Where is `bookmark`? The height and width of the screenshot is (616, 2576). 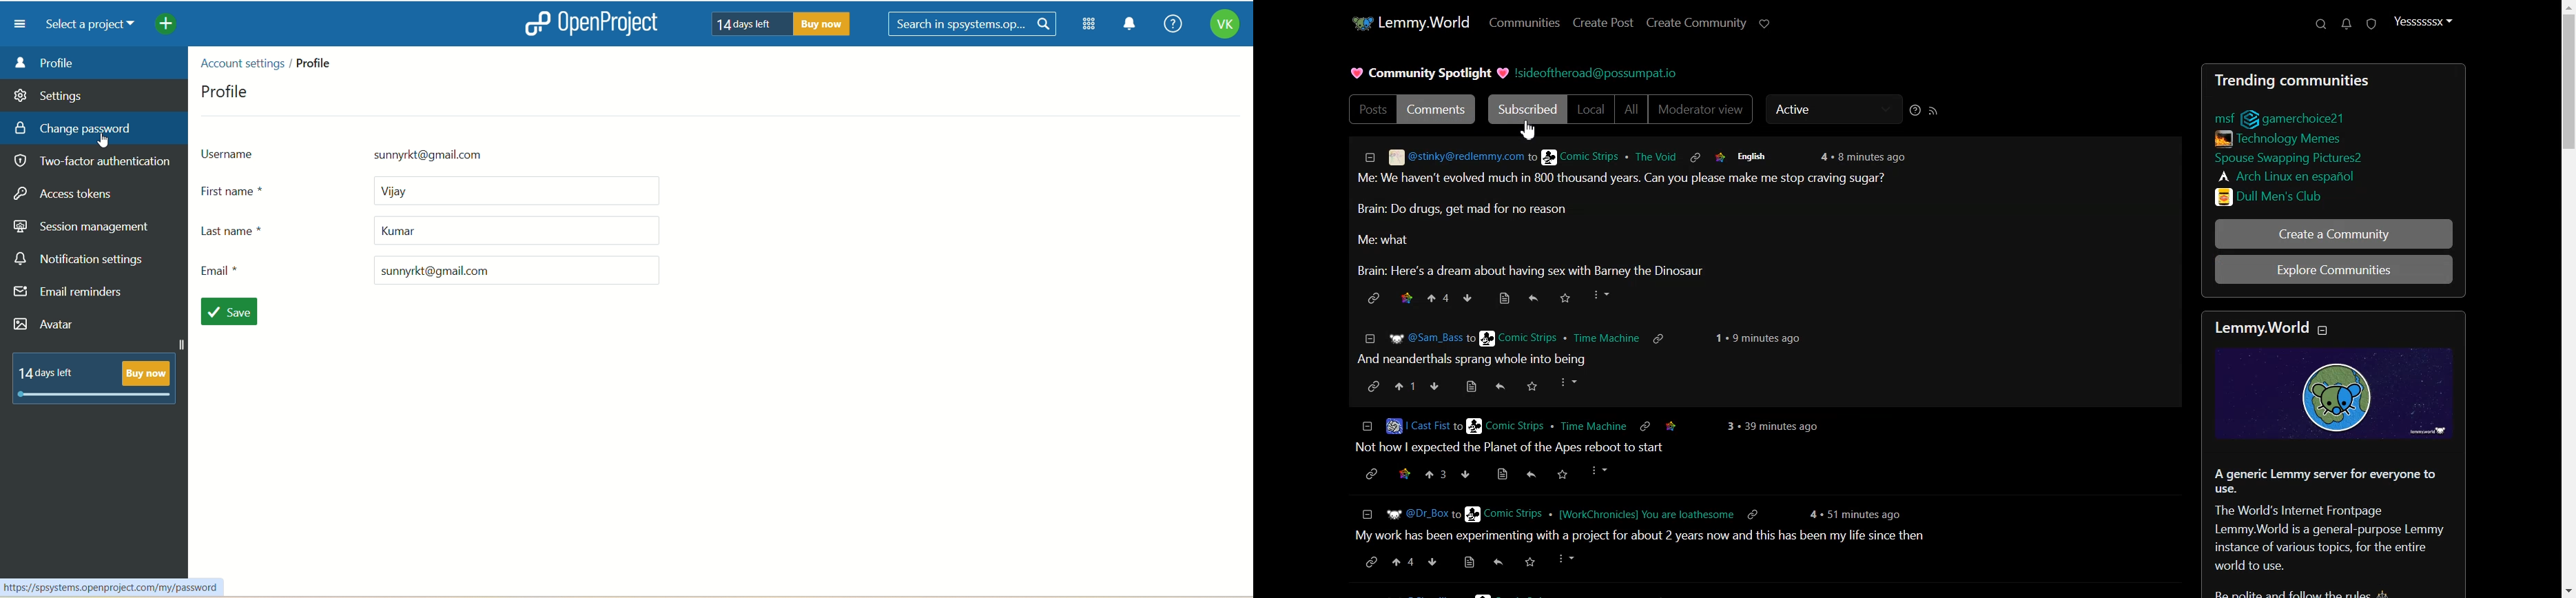 bookmark is located at coordinates (1470, 386).